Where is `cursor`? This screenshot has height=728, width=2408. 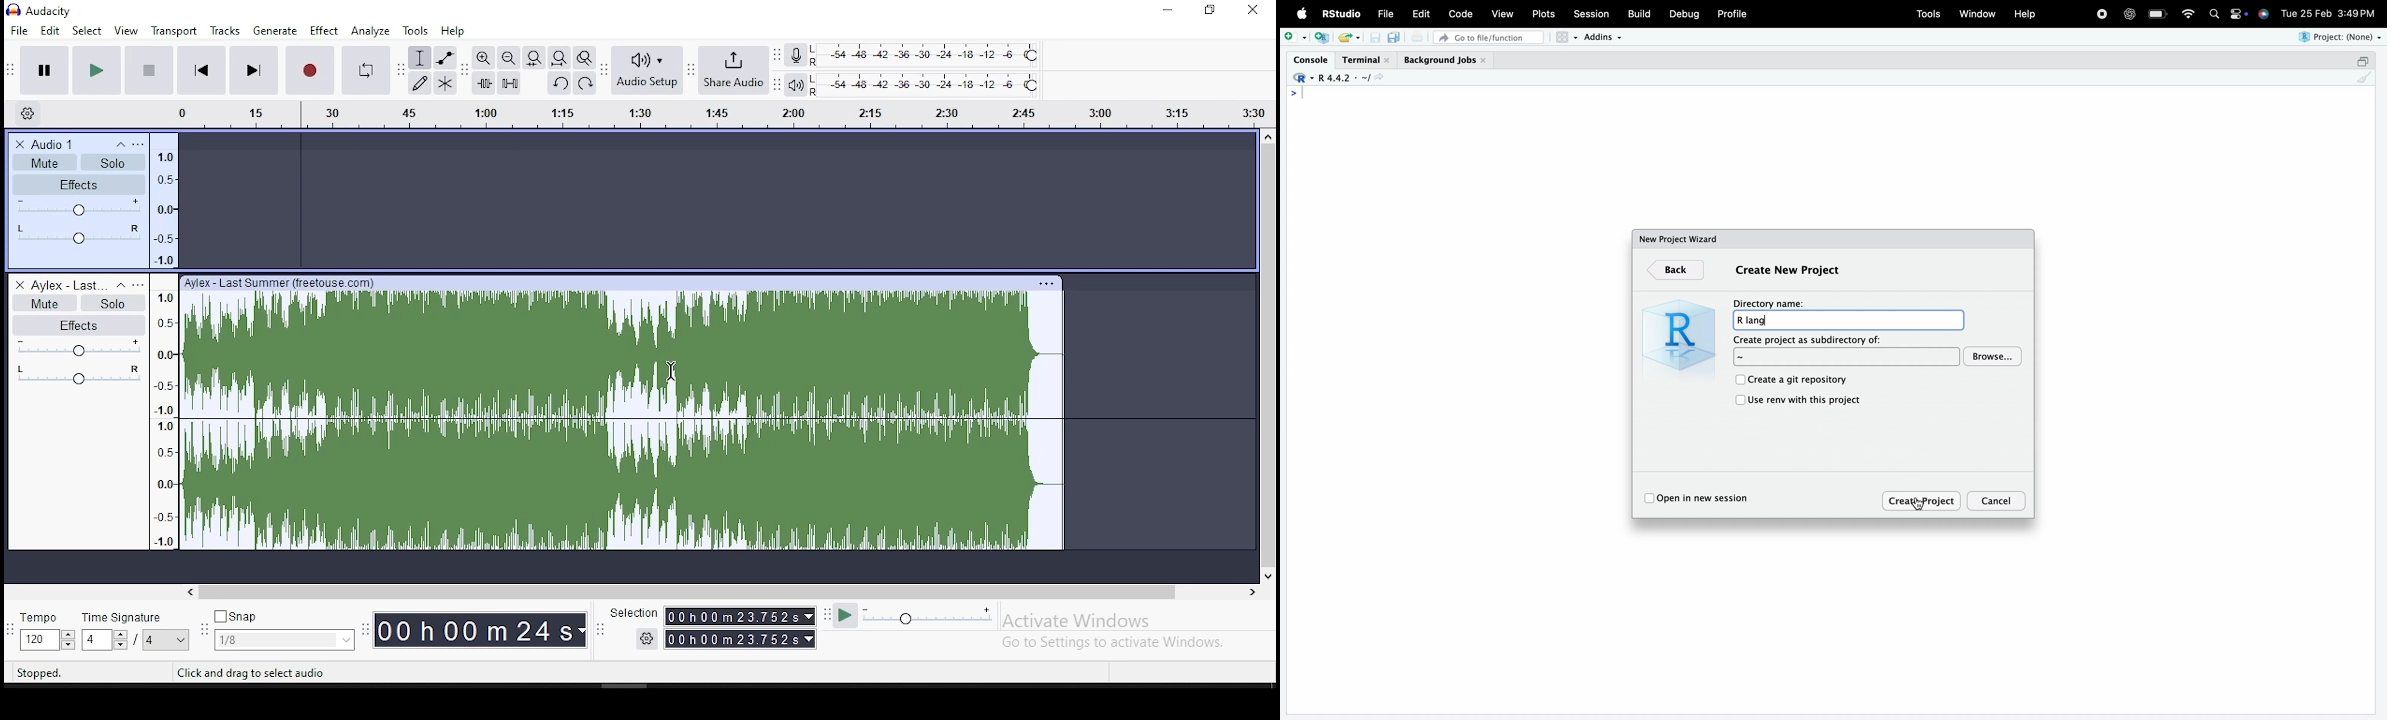
cursor is located at coordinates (1917, 504).